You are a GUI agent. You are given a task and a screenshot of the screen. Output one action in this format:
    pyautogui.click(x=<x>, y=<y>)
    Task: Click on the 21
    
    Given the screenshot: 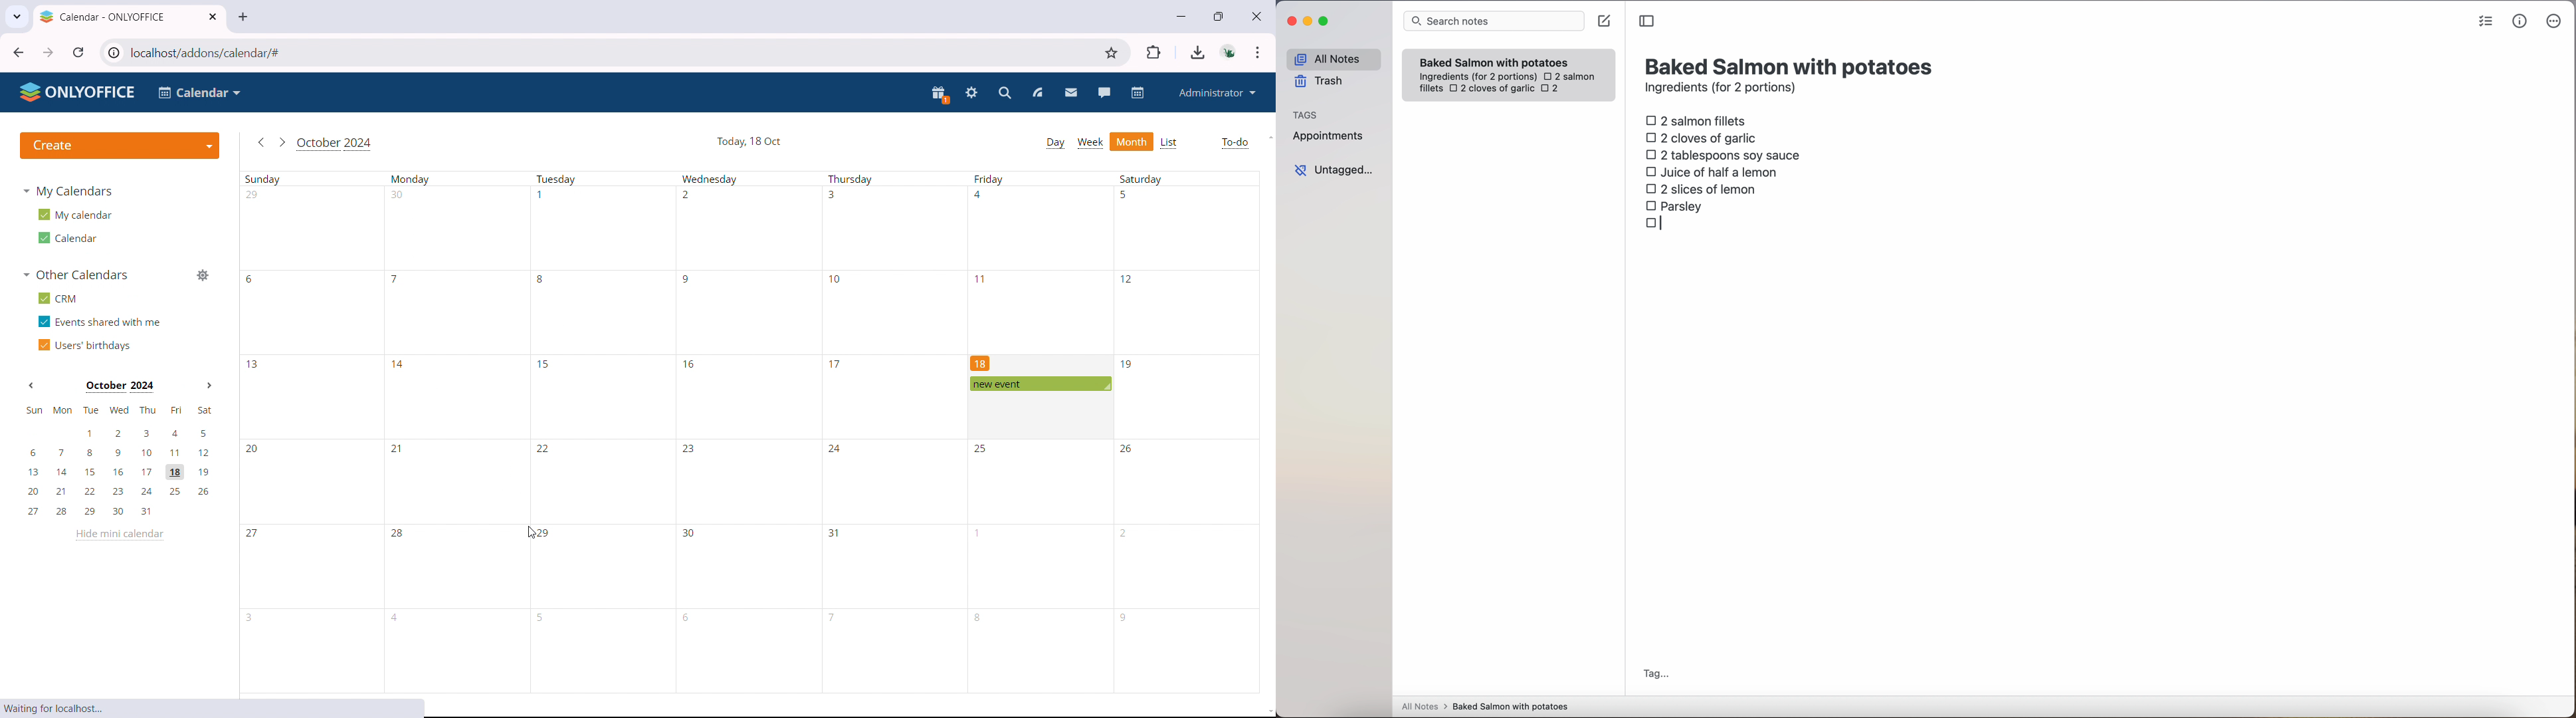 What is the action you would take?
    pyautogui.click(x=395, y=447)
    